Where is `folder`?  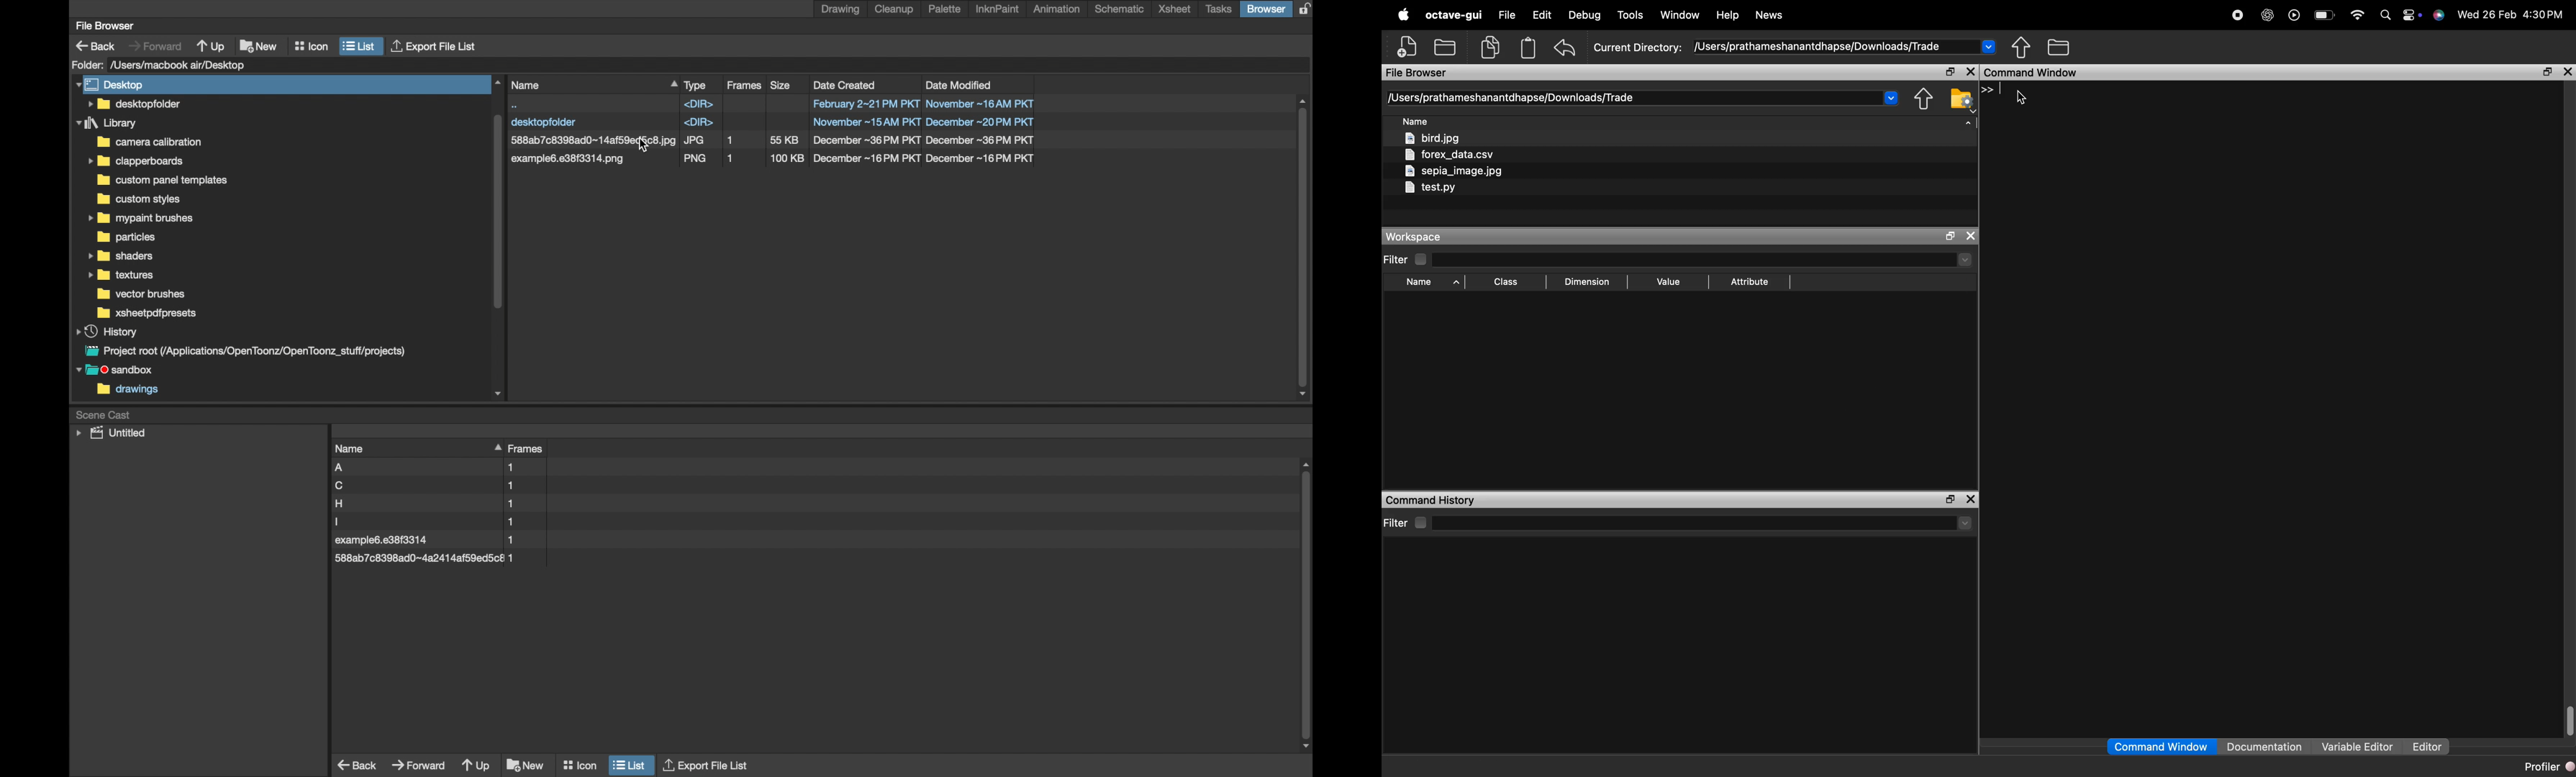 folder is located at coordinates (87, 65).